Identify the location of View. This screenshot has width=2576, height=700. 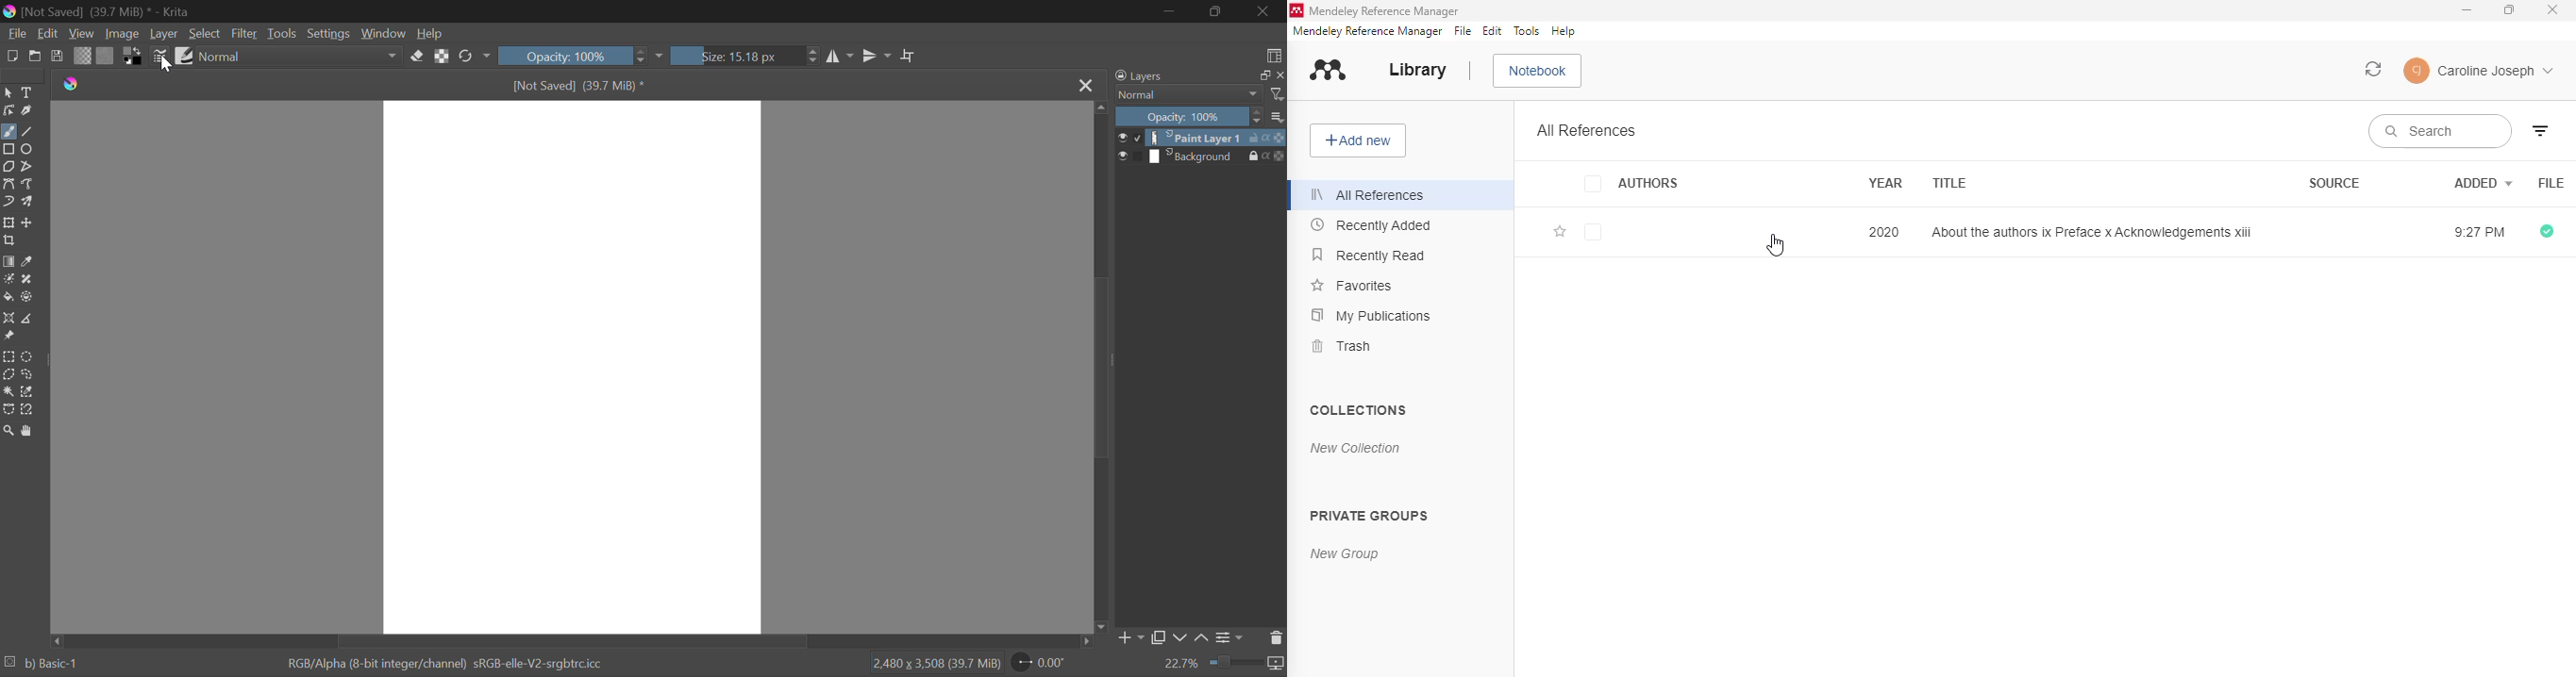
(82, 34).